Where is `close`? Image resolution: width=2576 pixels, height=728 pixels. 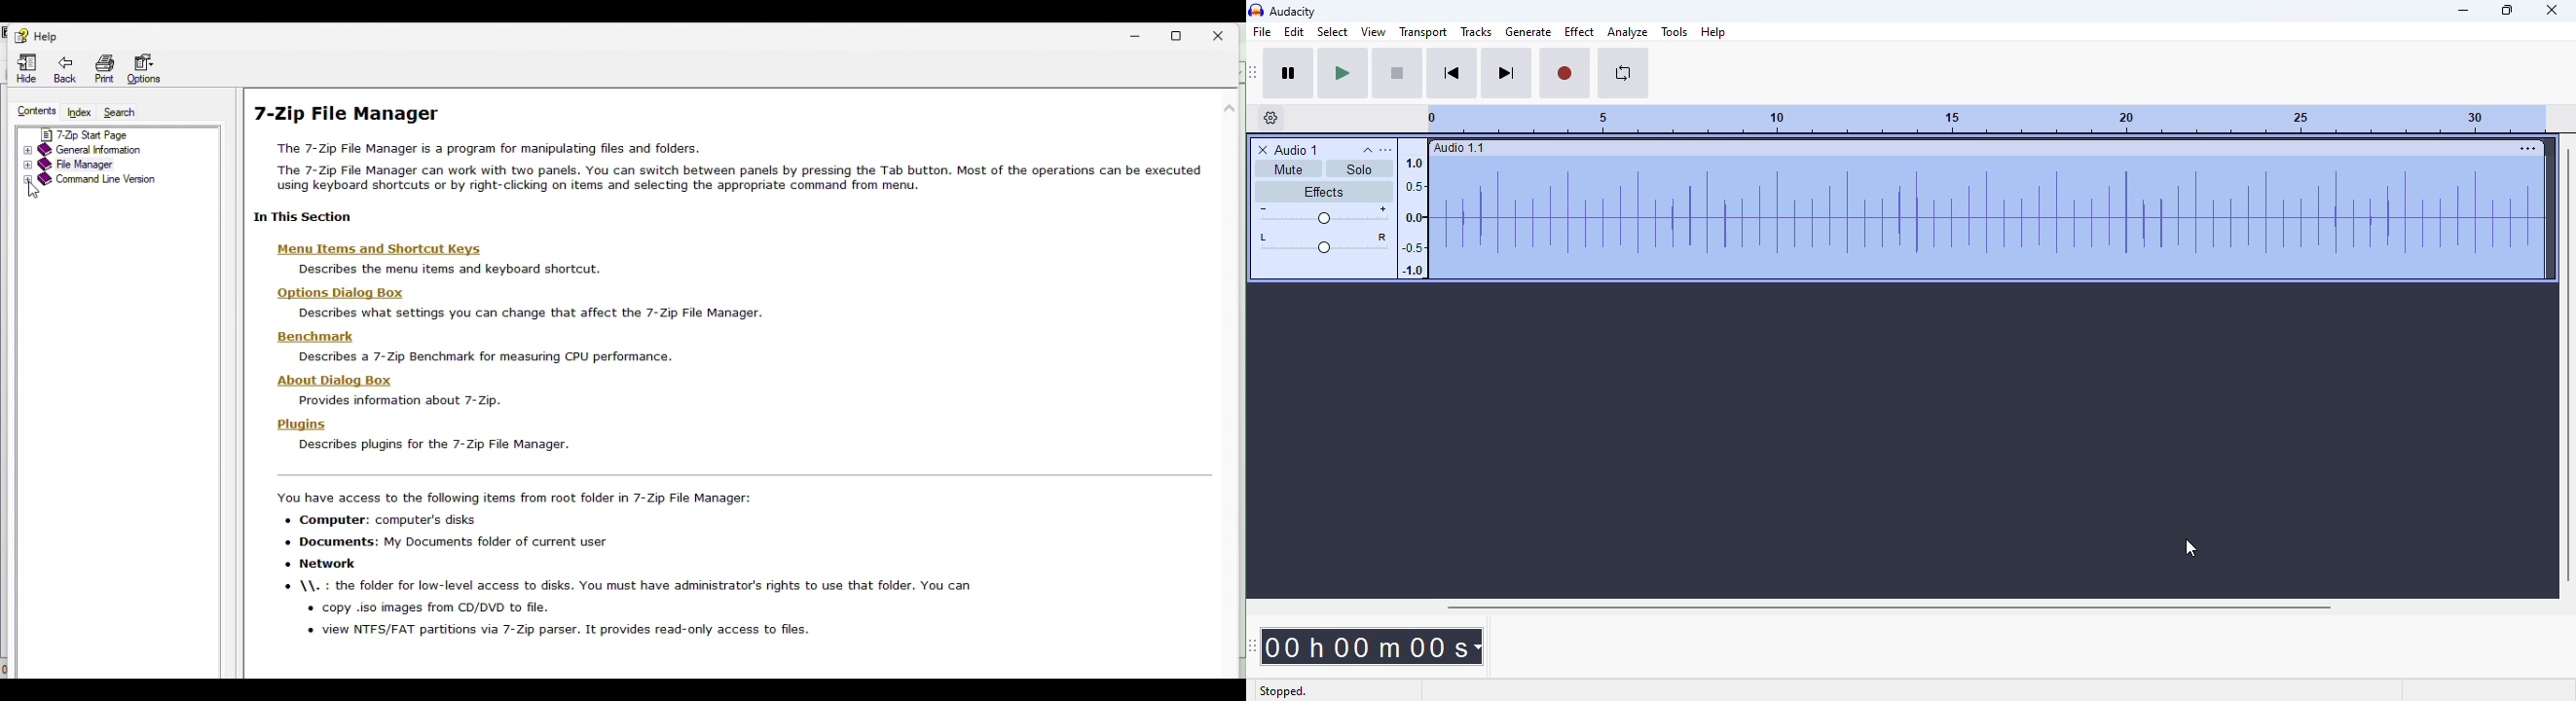
close is located at coordinates (2551, 10).